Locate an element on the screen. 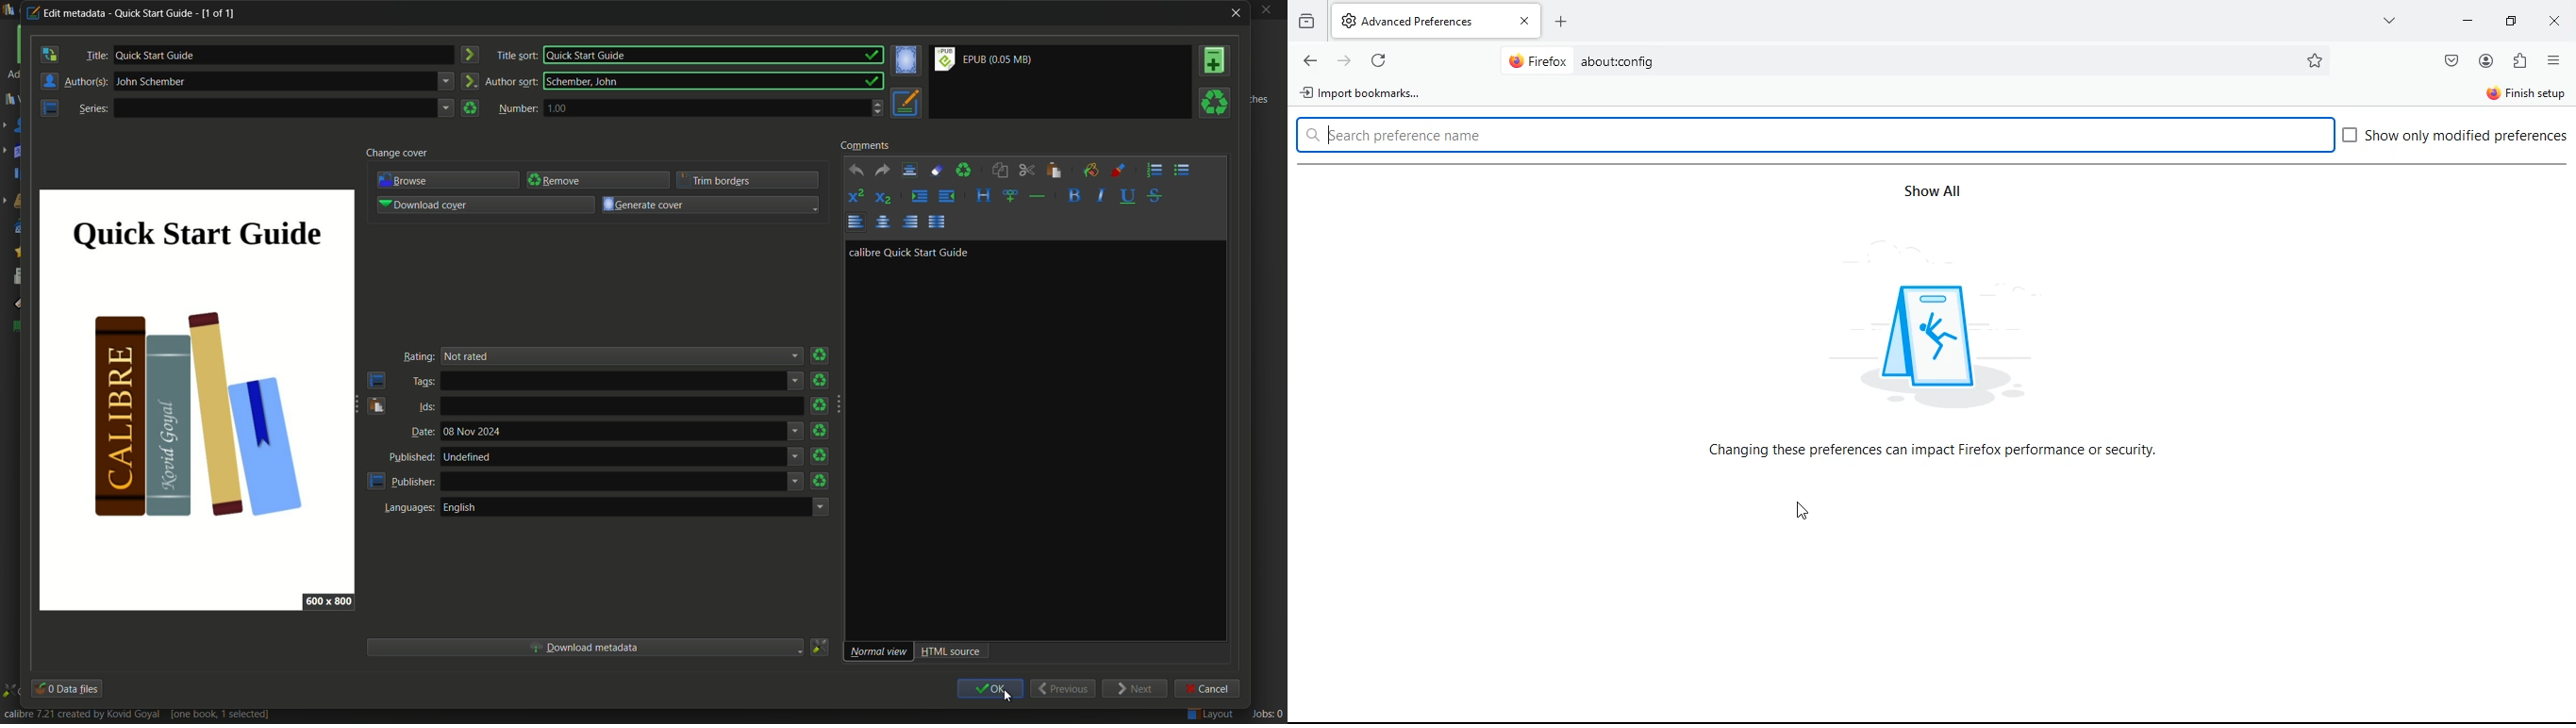  title is located at coordinates (158, 56).